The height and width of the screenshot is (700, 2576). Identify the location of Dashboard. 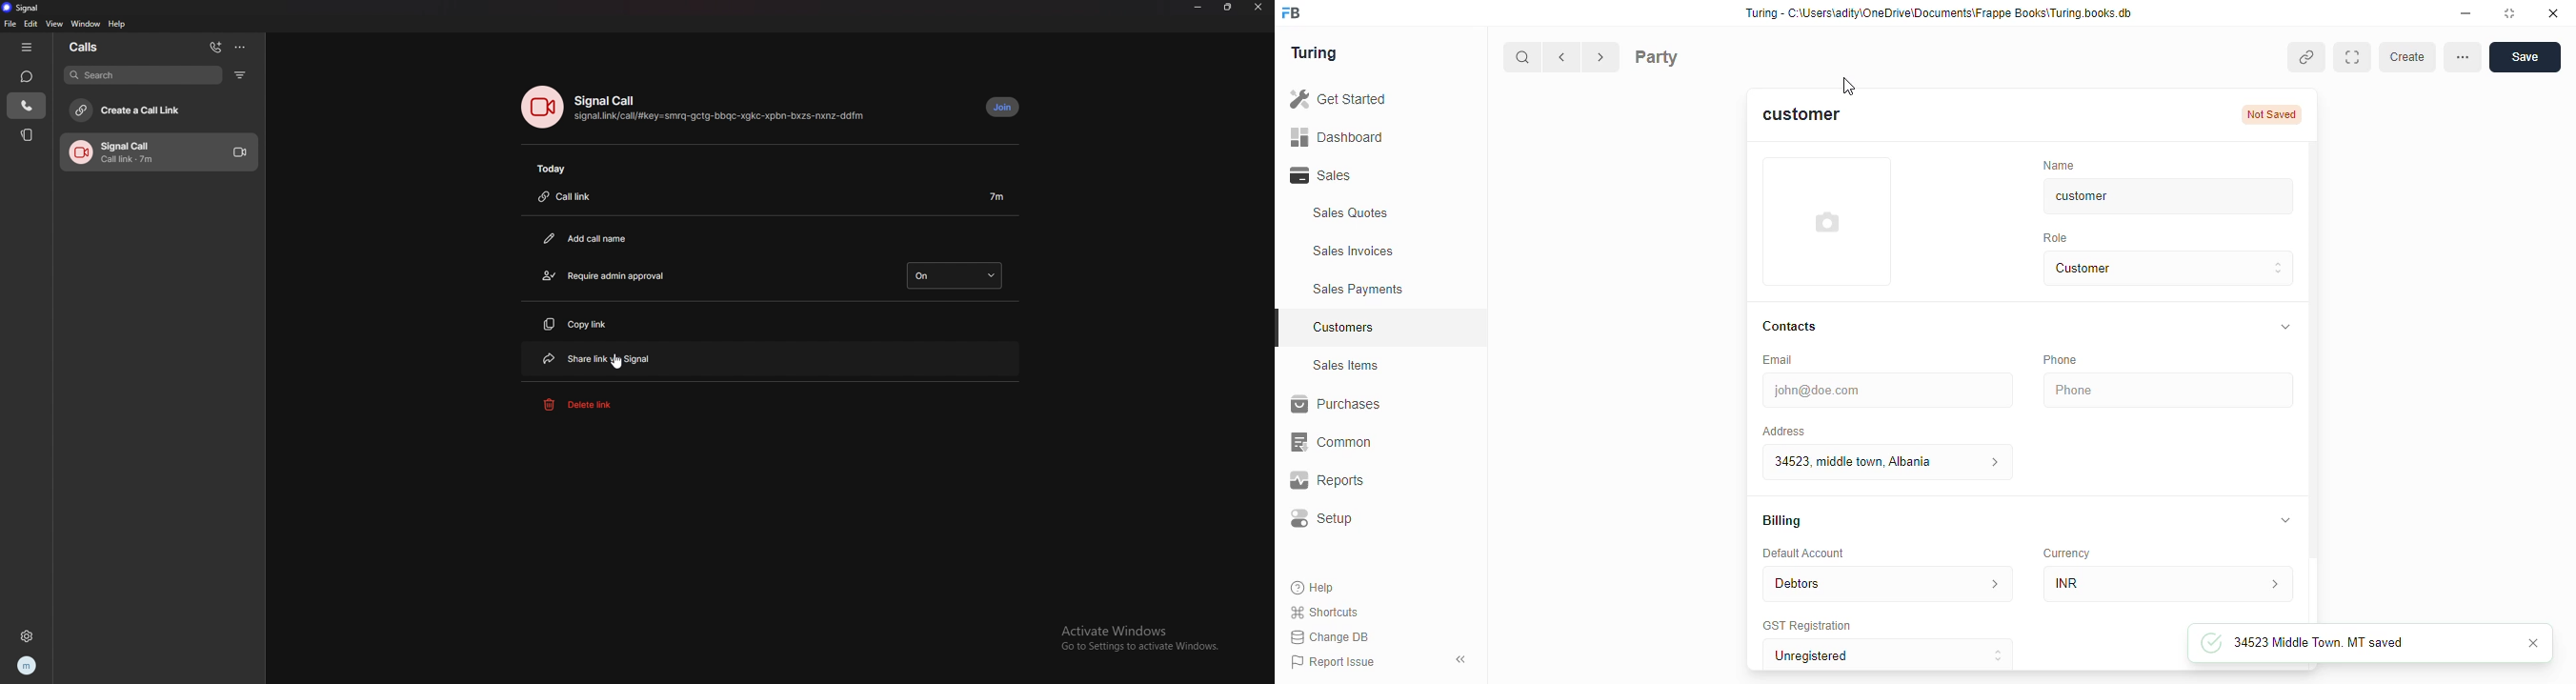
(1365, 136).